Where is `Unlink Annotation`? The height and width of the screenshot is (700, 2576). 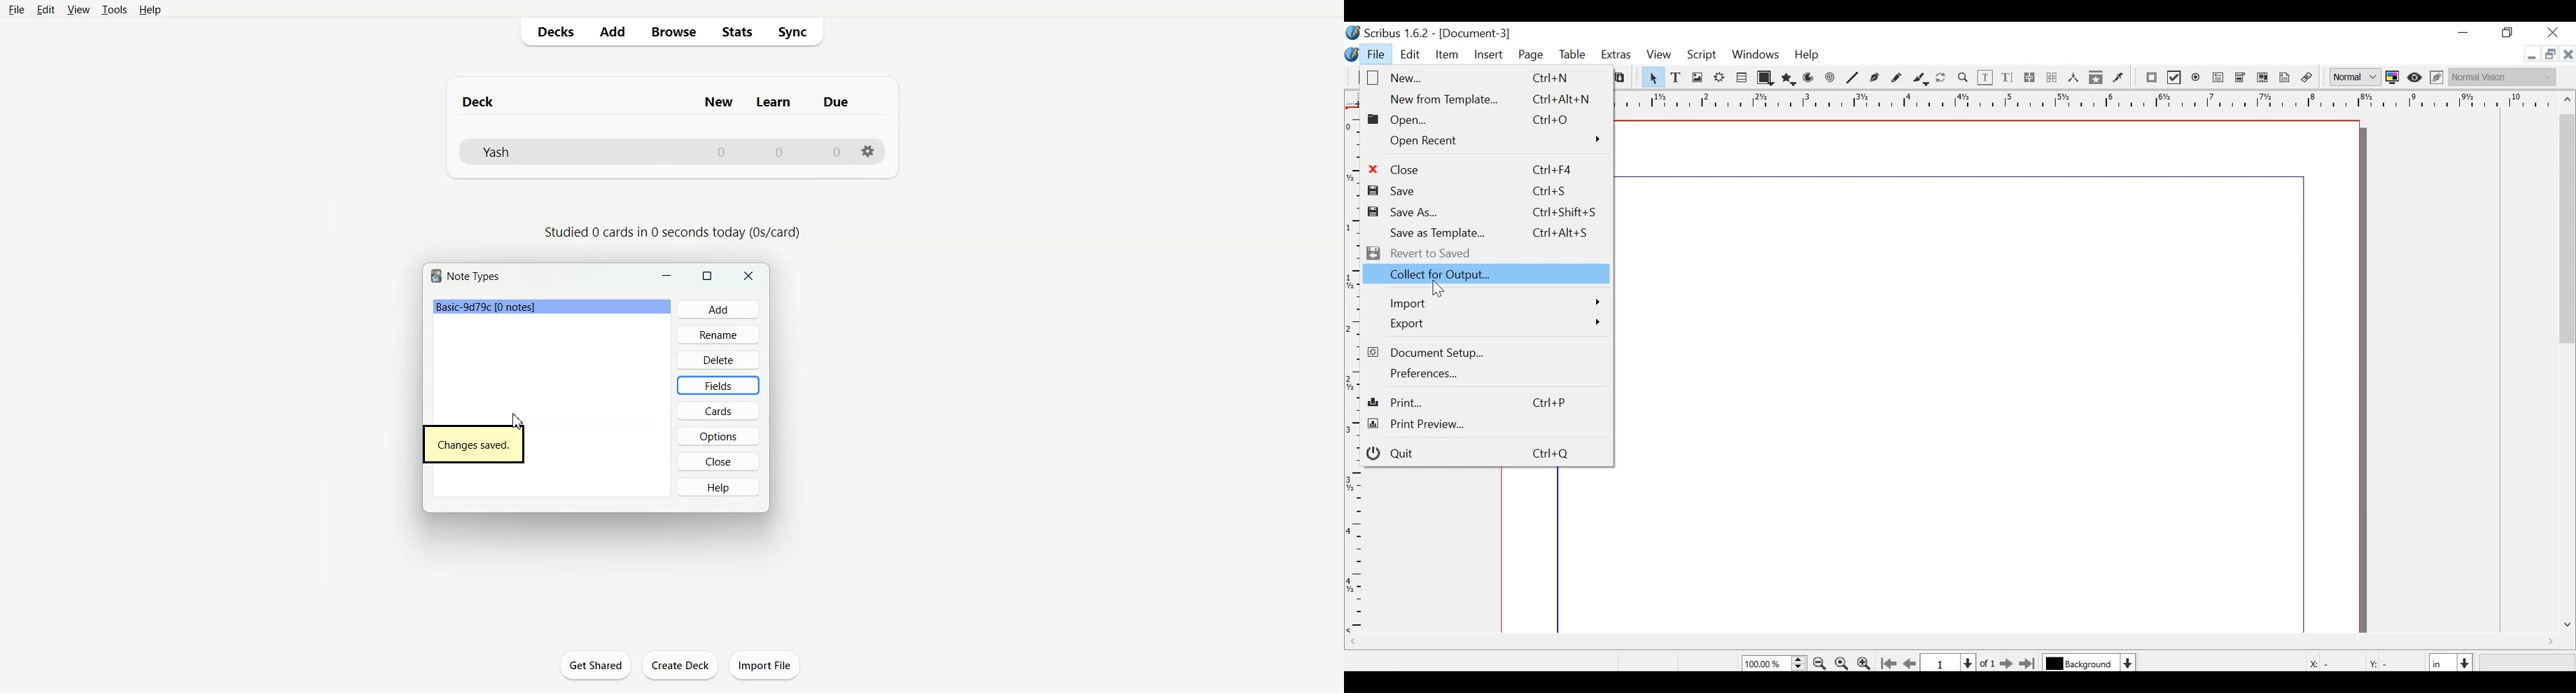 Unlink Annotation is located at coordinates (2307, 79).